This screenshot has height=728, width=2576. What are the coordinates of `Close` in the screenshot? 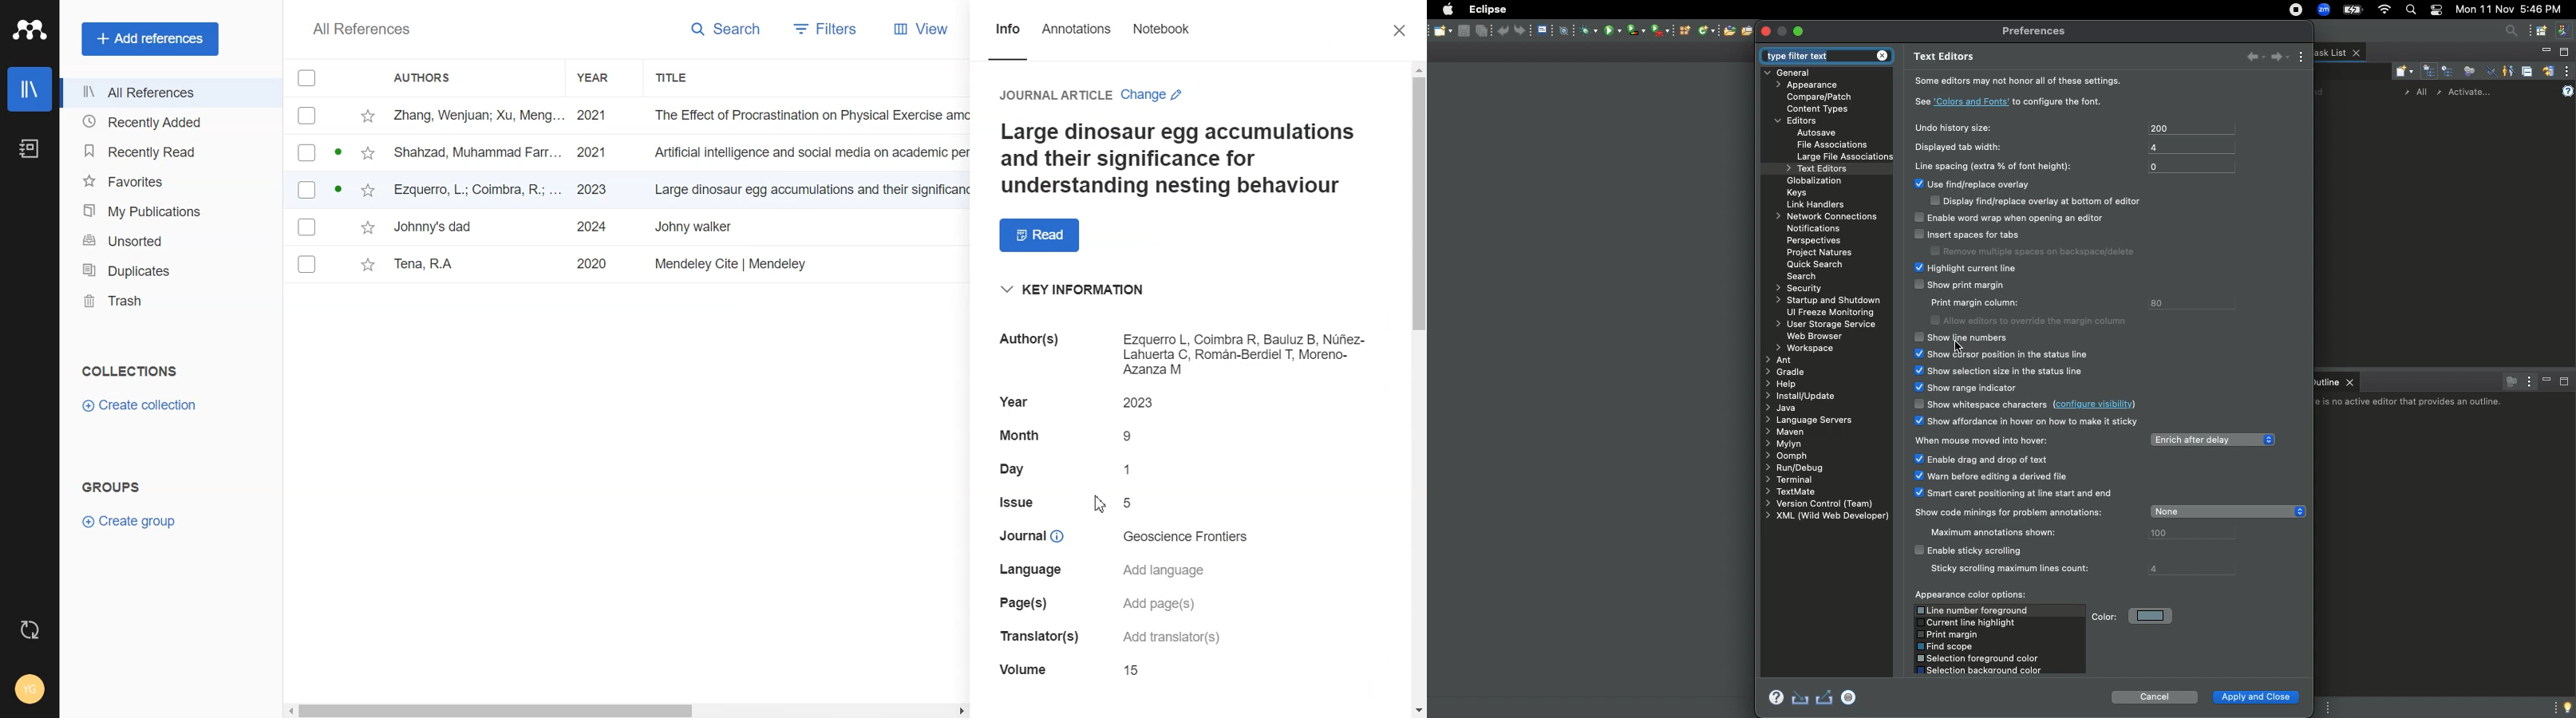 It's located at (1402, 31).